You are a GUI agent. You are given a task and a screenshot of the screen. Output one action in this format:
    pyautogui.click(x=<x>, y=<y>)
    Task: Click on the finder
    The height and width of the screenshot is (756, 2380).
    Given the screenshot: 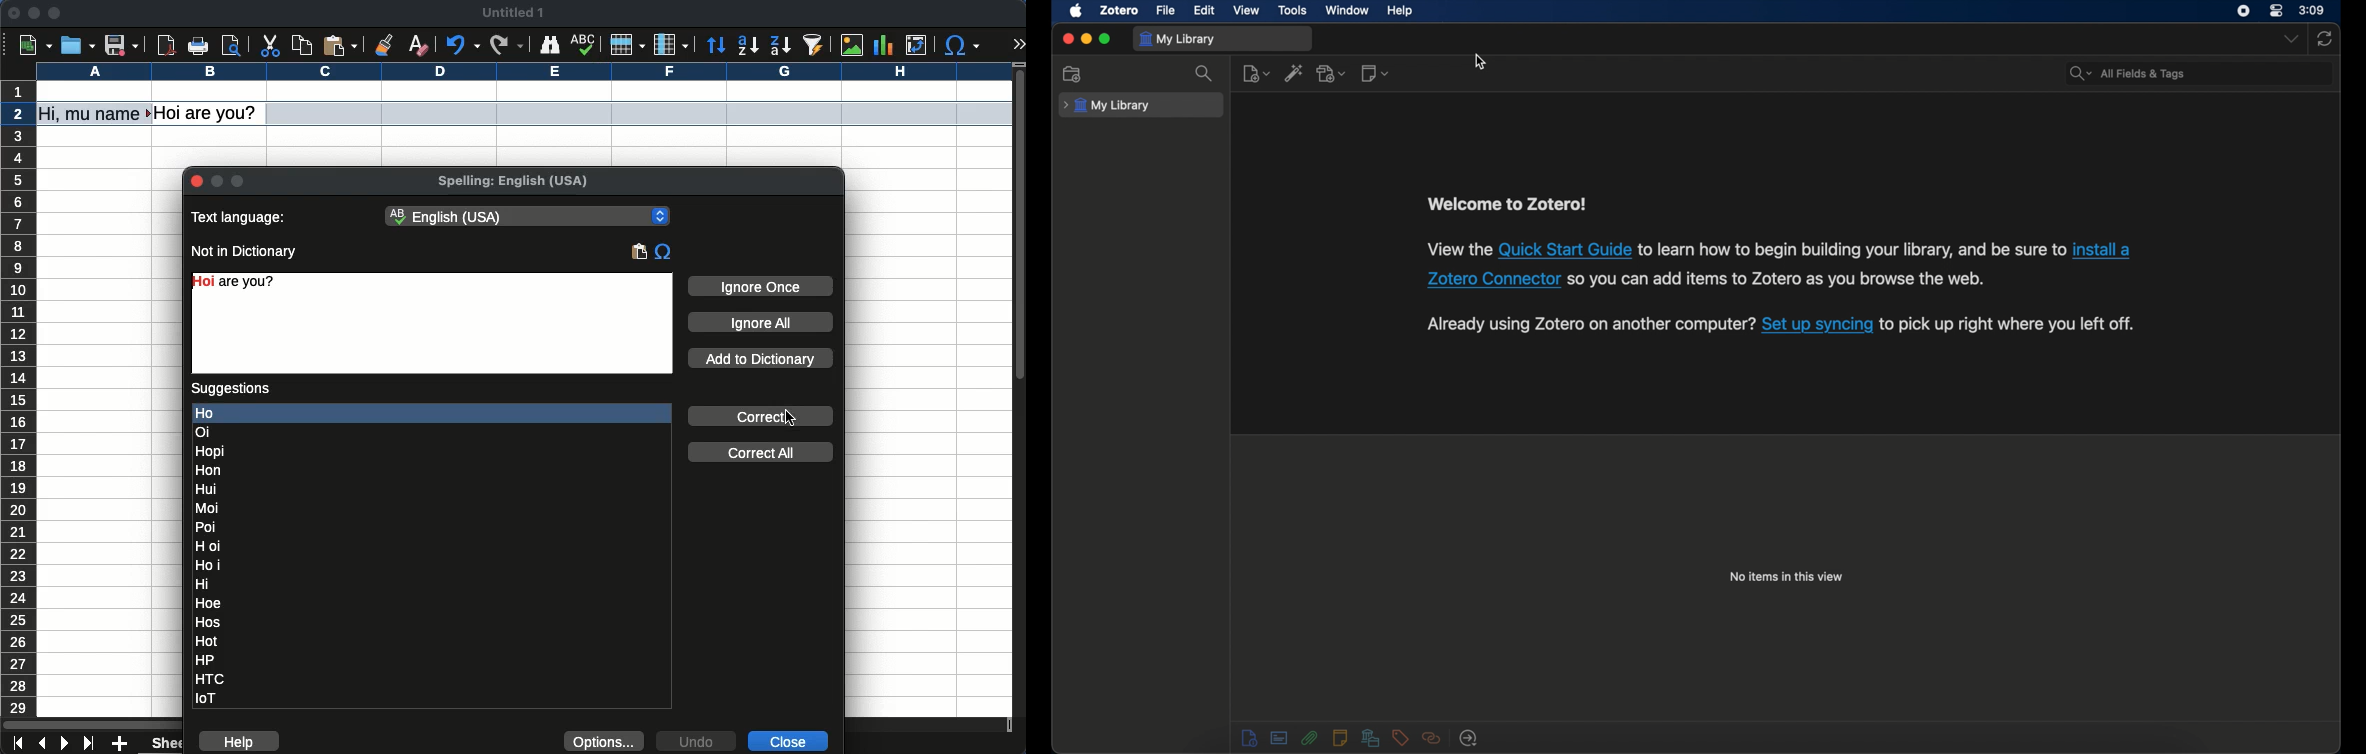 What is the action you would take?
    pyautogui.click(x=550, y=46)
    